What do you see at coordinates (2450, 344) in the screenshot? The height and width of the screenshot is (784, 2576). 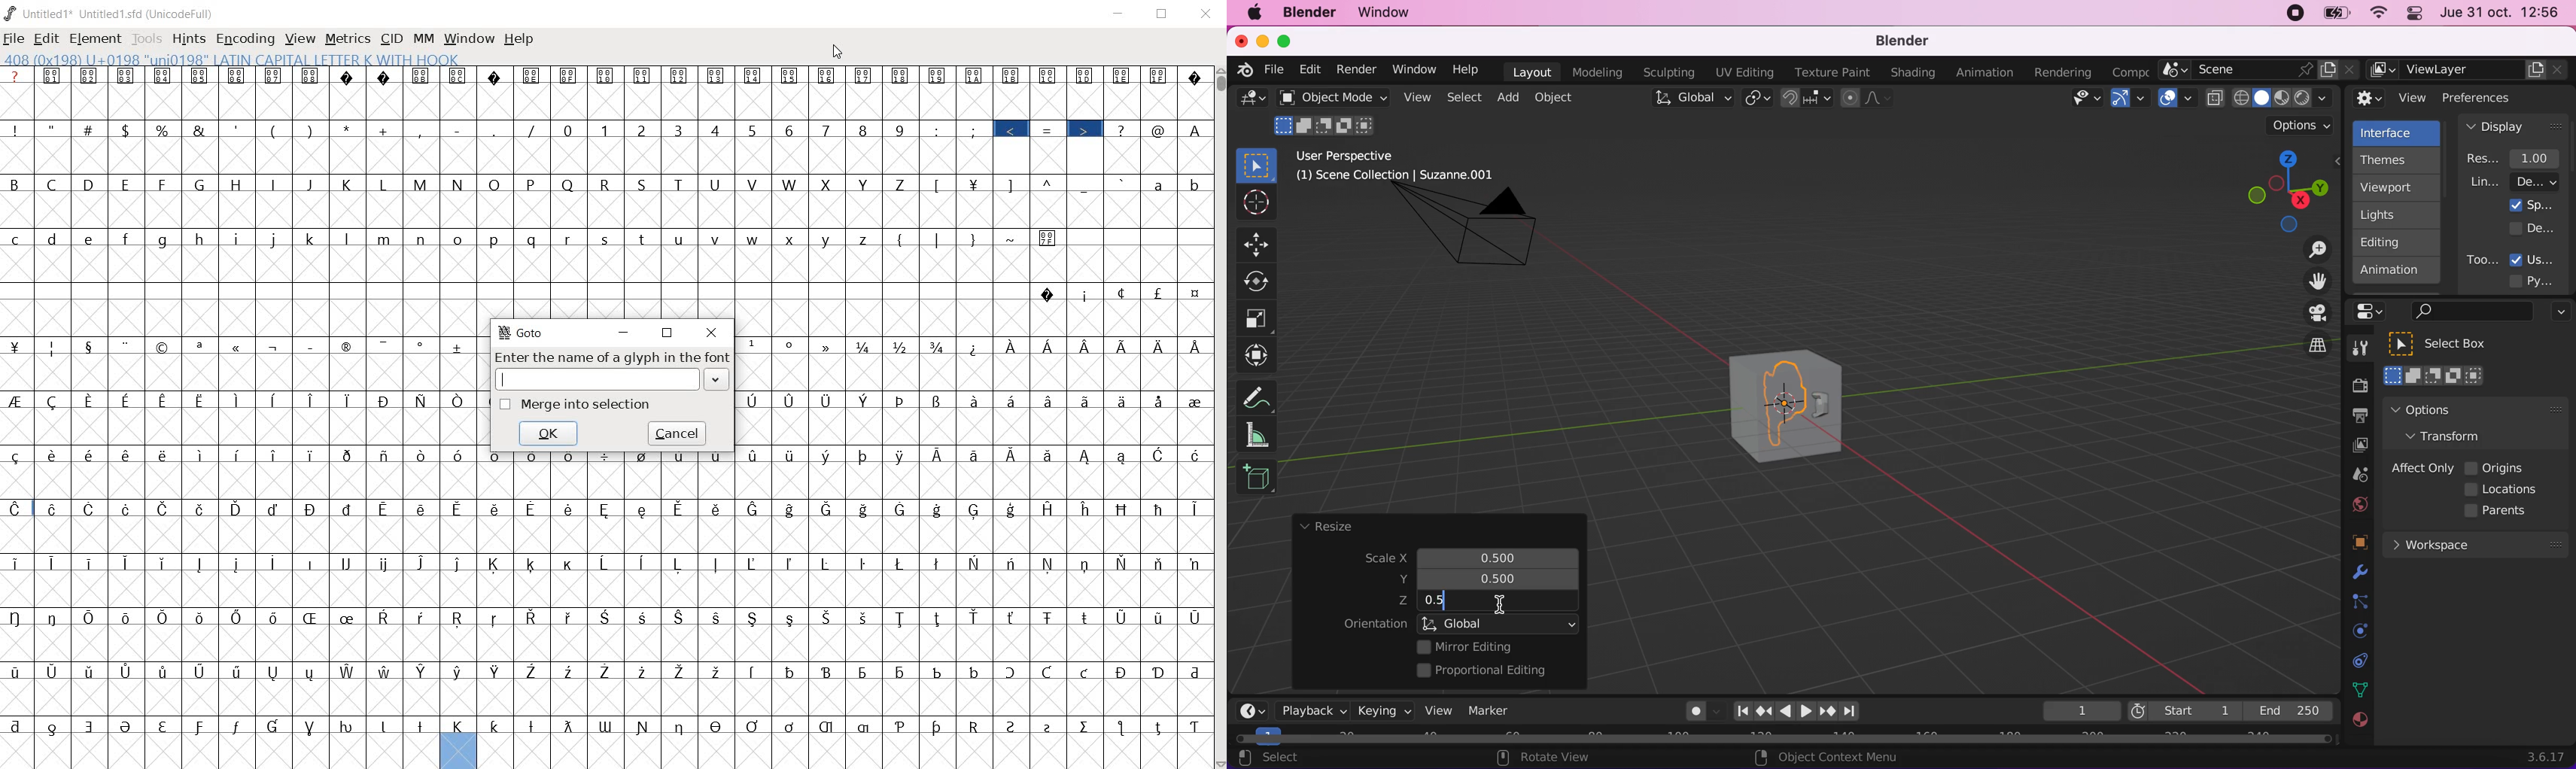 I see `select box` at bounding box center [2450, 344].